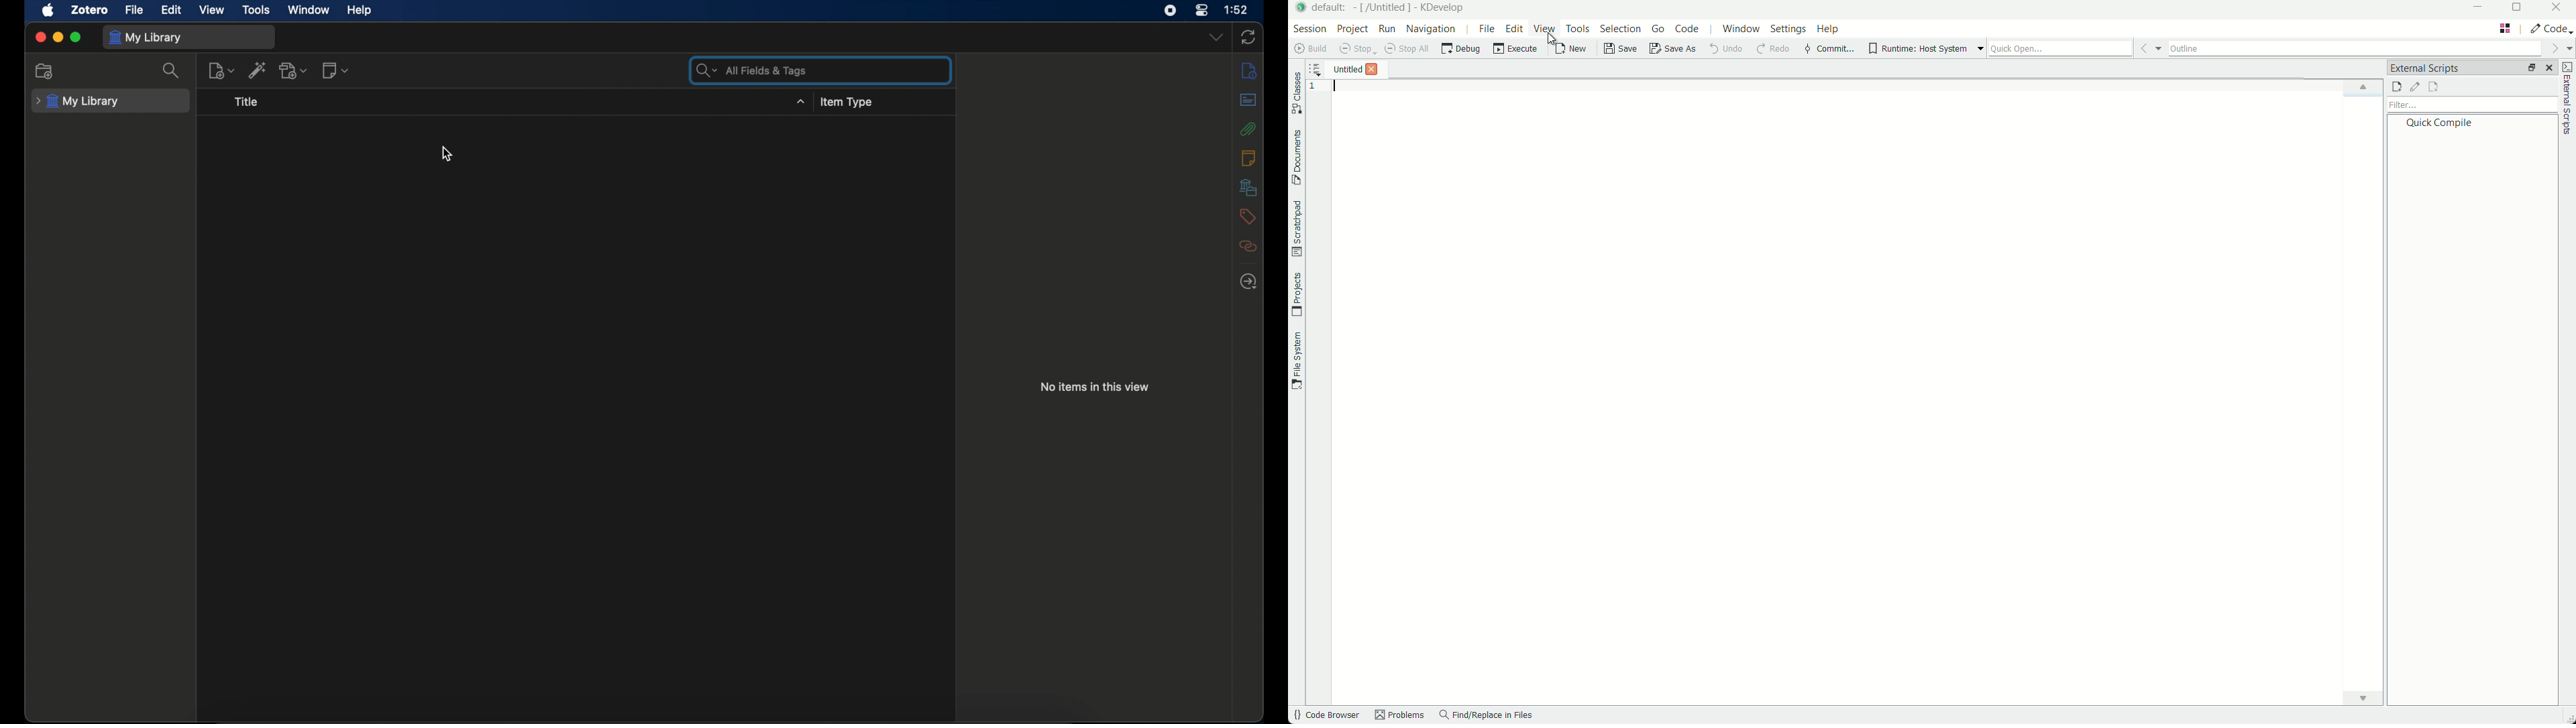  Describe the element at coordinates (848, 102) in the screenshot. I see `item type` at that location.